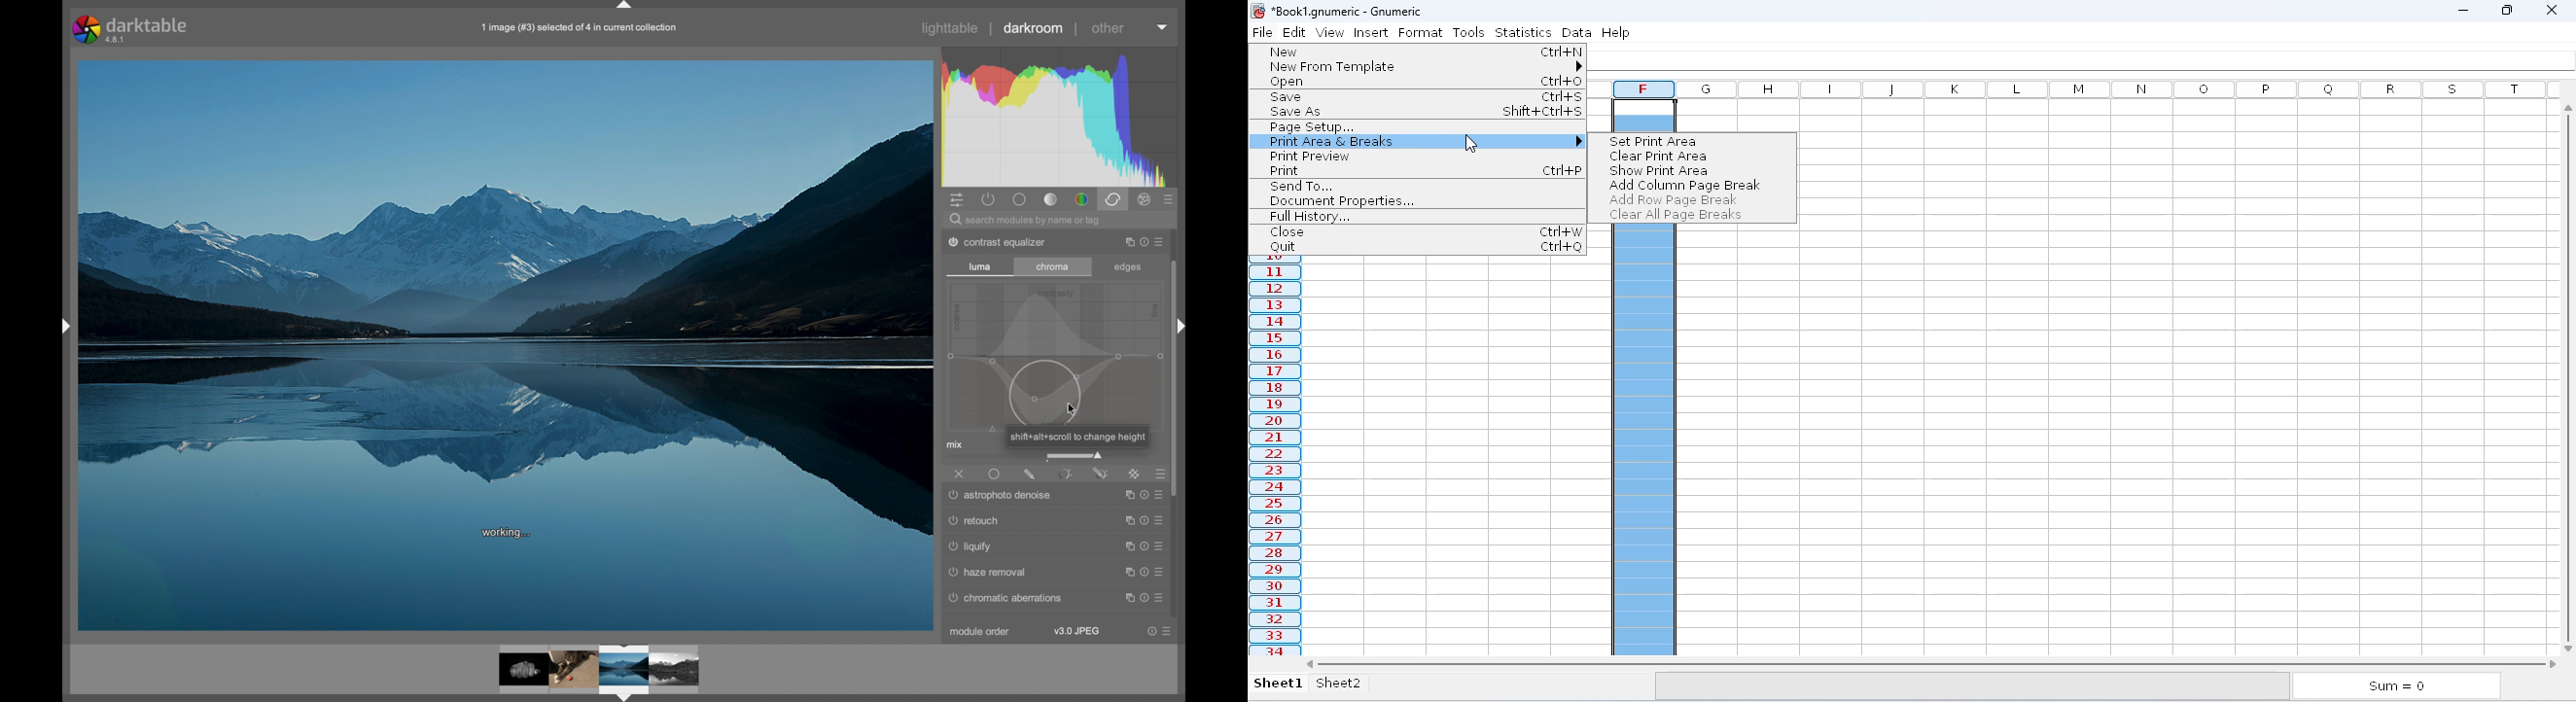  I want to click on new from template, so click(1424, 67).